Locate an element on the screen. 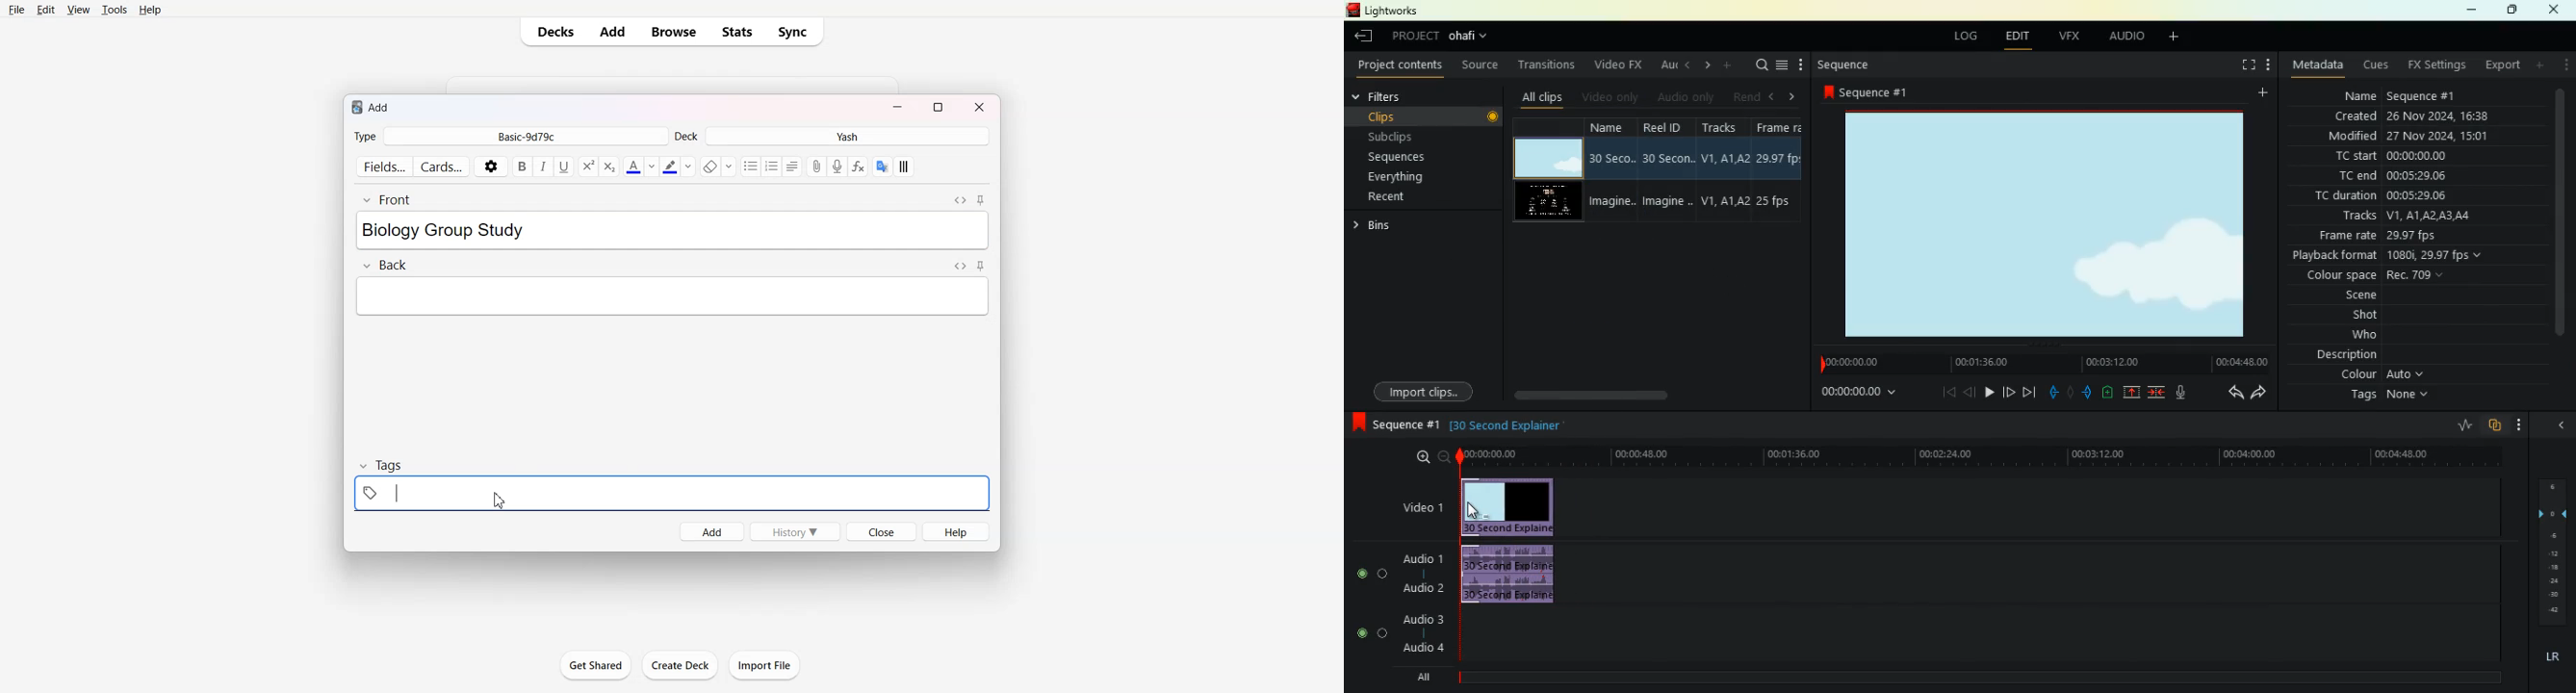 The width and height of the screenshot is (2576, 700). more is located at coordinates (2520, 424).